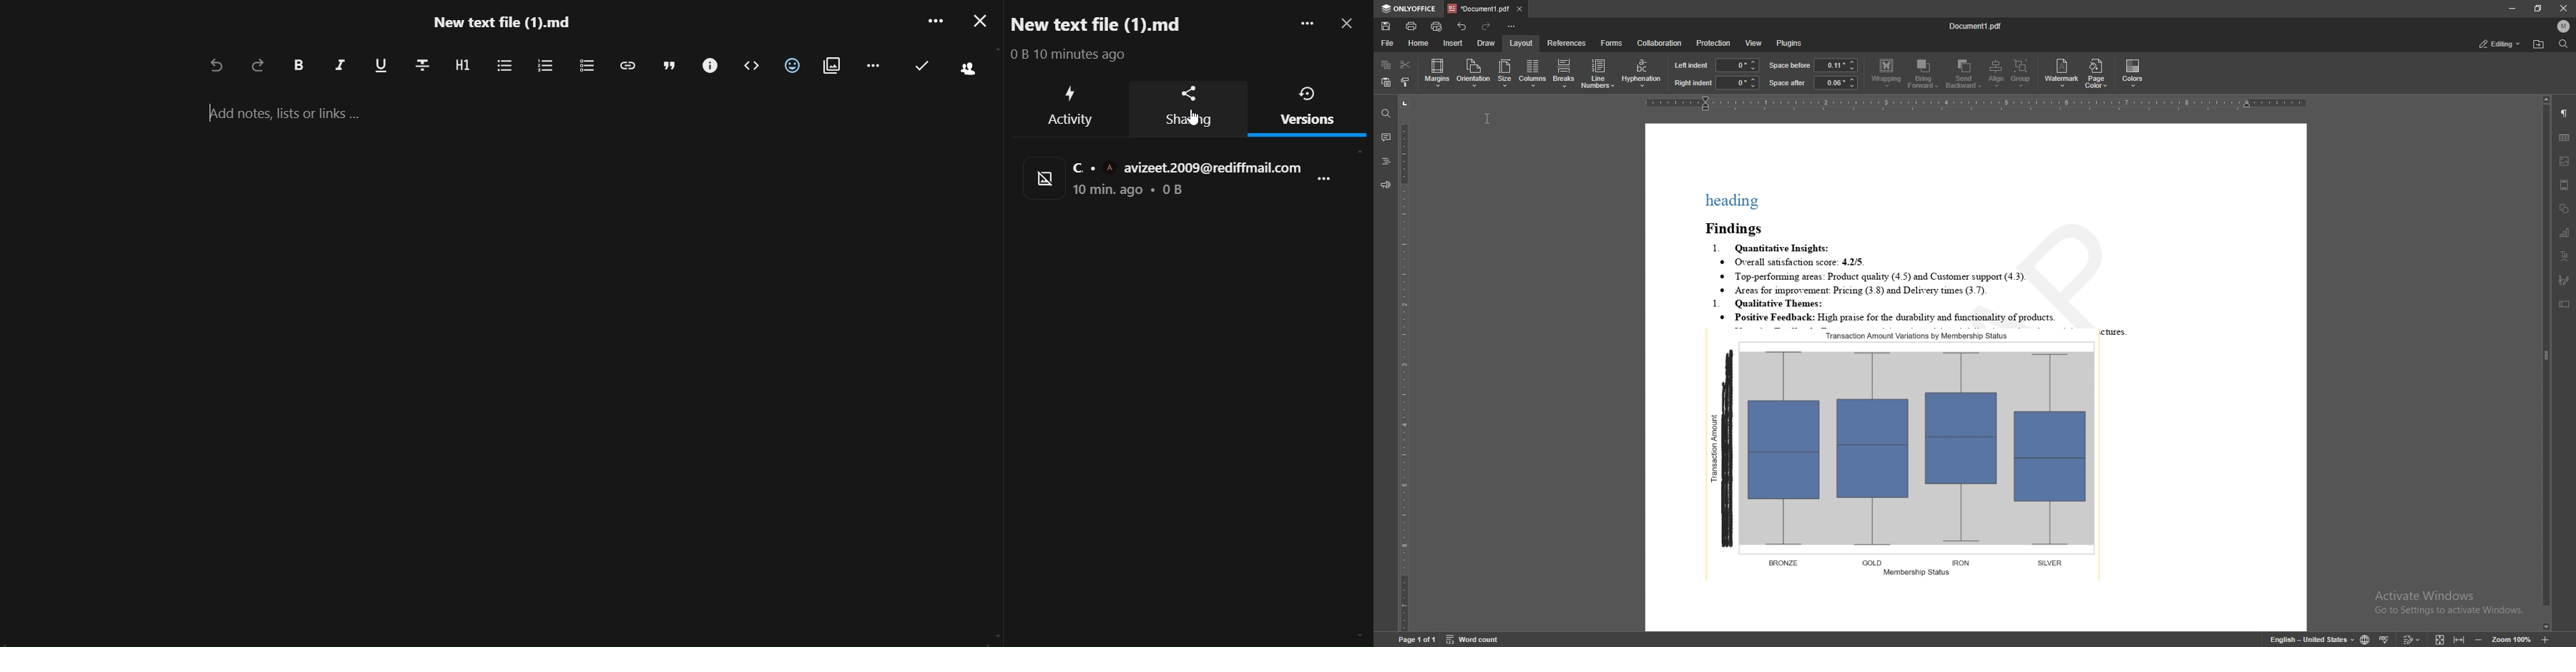  What do you see at coordinates (2441, 638) in the screenshot?
I see `fit to screen` at bounding box center [2441, 638].